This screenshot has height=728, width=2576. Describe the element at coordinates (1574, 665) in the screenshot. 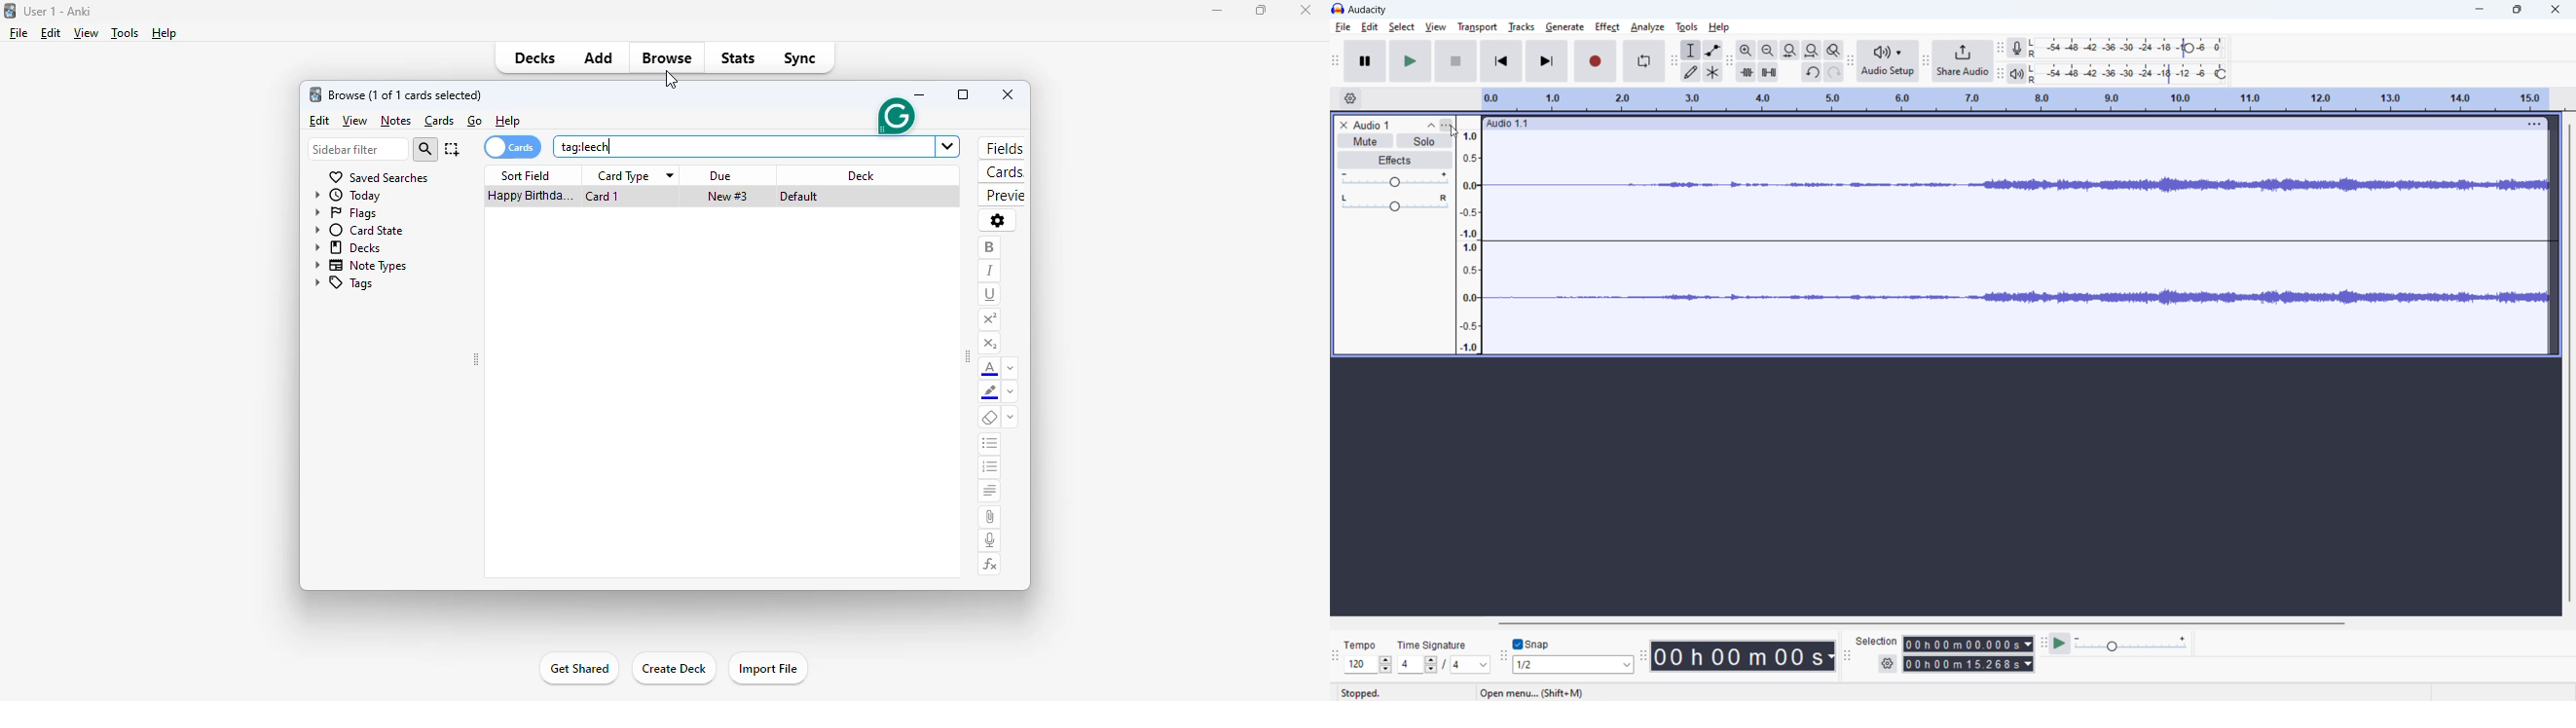

I see `select snapping` at that location.